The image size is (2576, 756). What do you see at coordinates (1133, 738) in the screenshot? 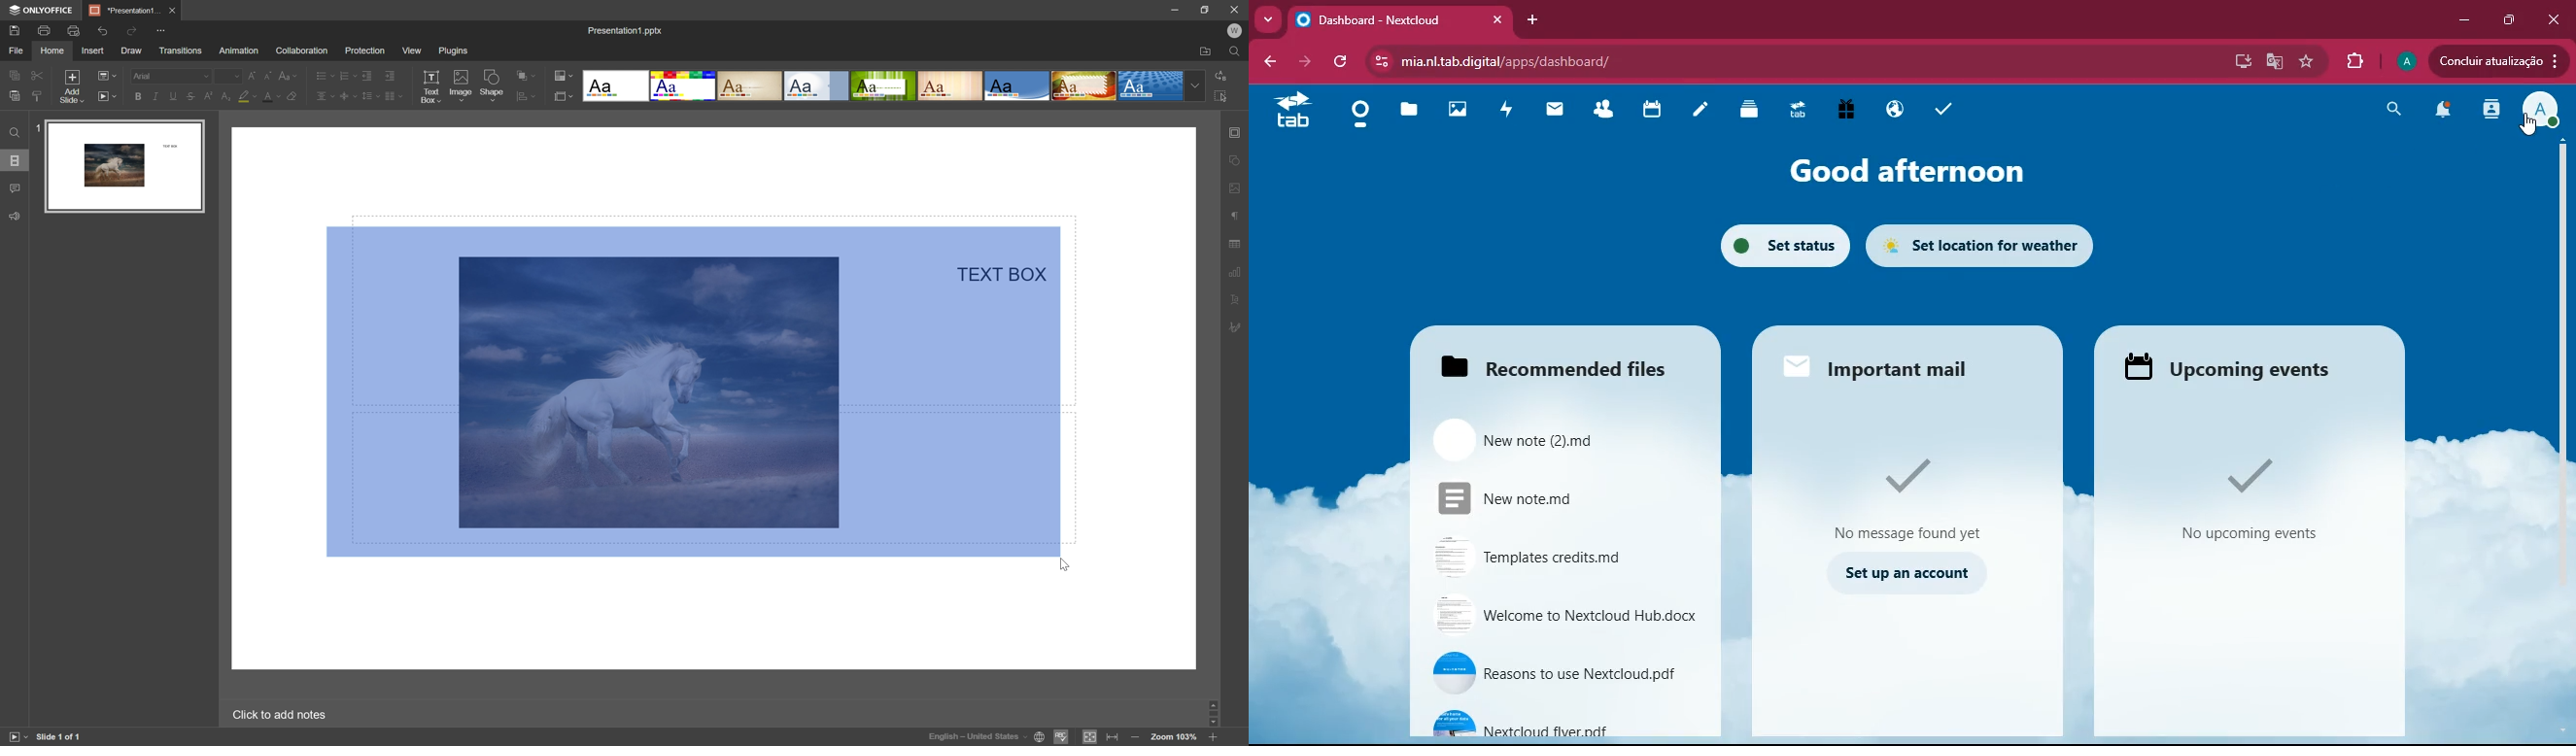
I see `zoom out` at bounding box center [1133, 738].